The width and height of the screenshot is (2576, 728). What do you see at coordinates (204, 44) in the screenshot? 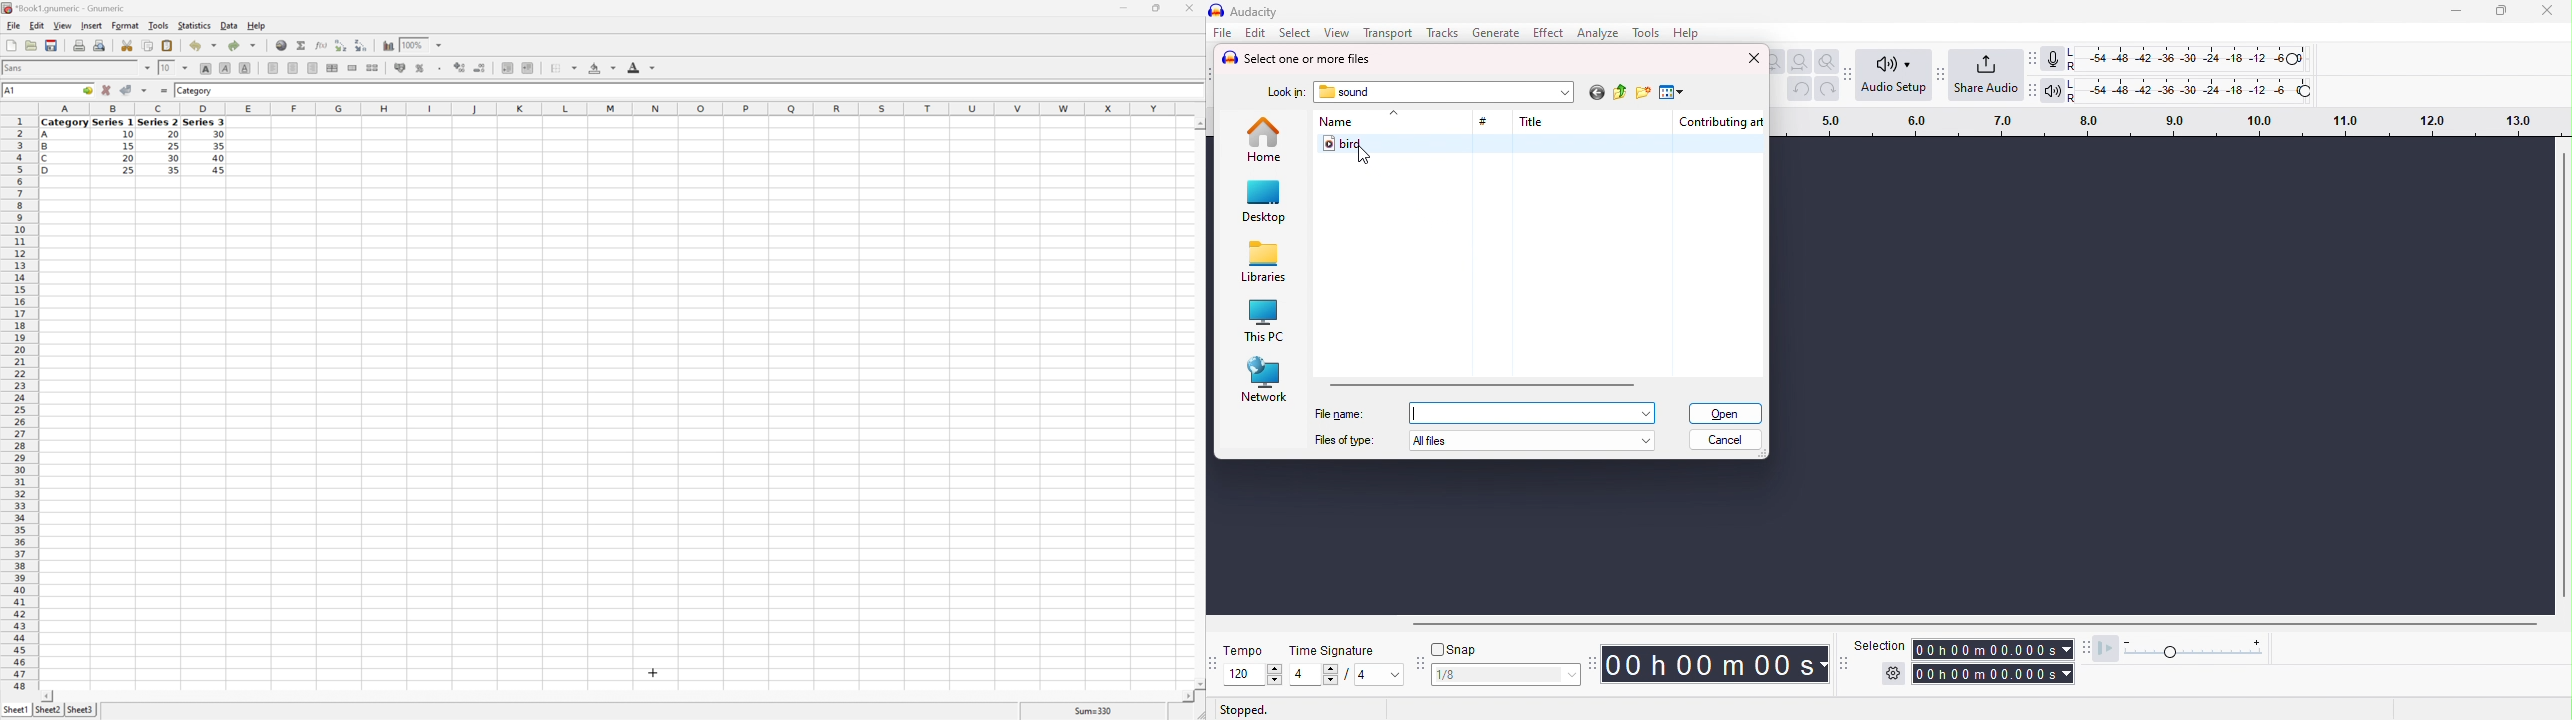
I see `Undo` at bounding box center [204, 44].